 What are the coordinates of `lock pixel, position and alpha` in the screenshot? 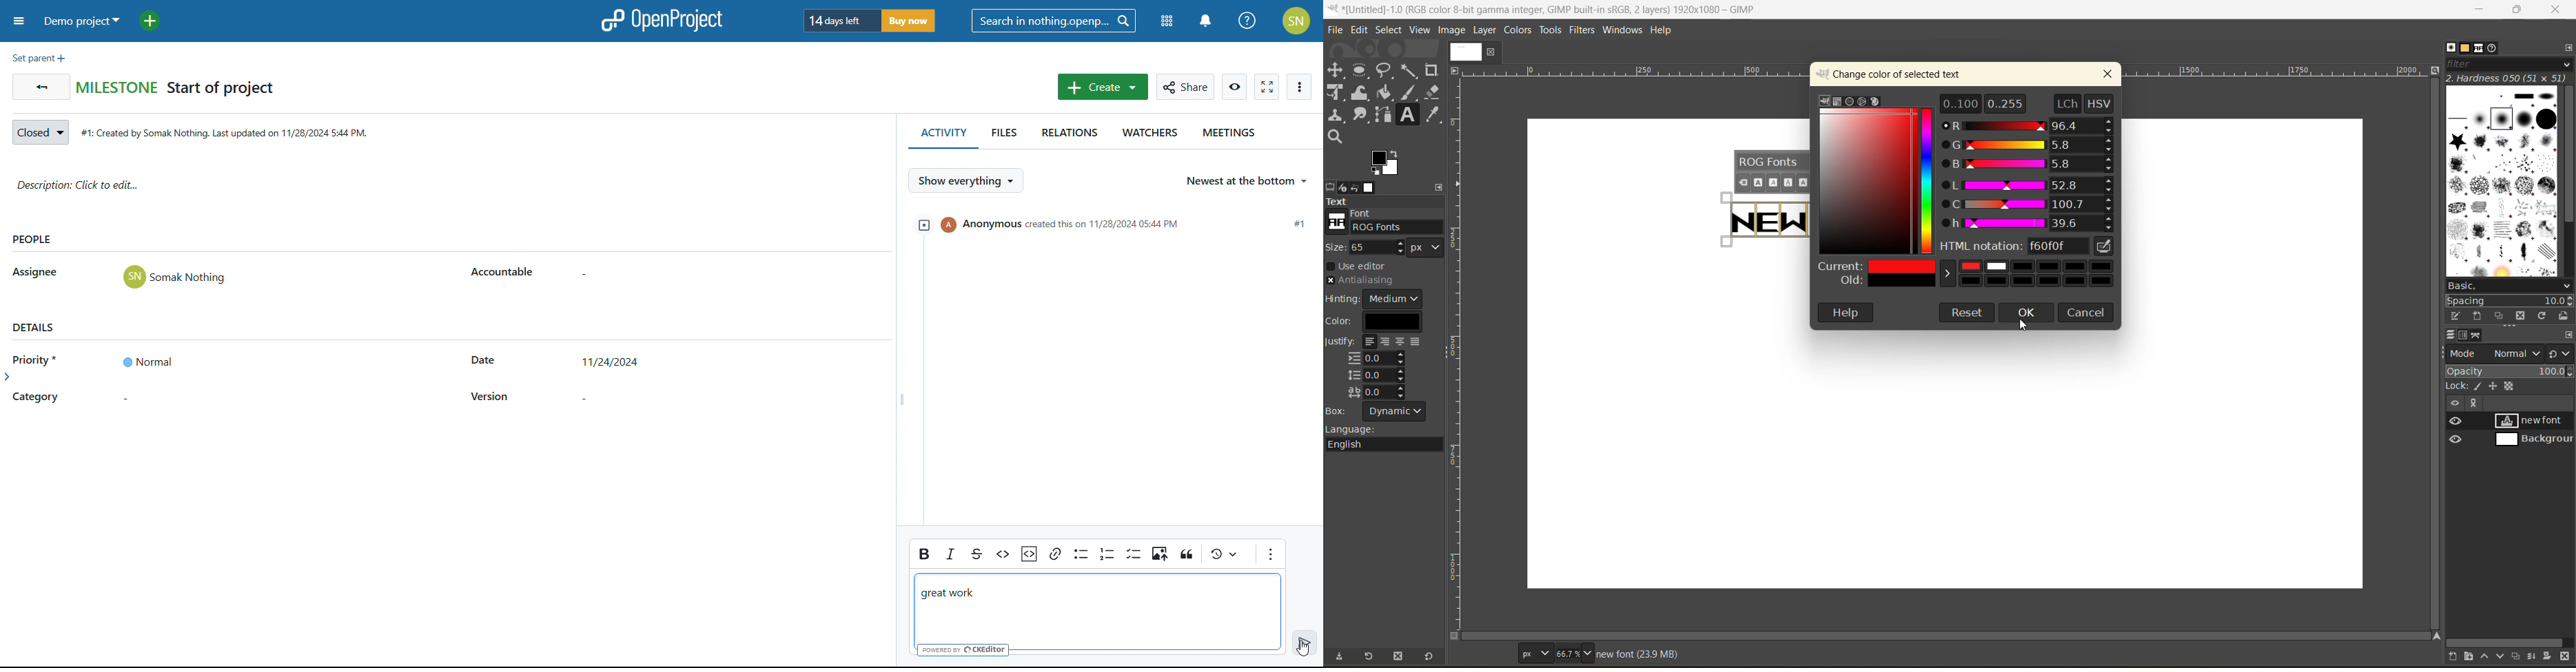 It's located at (2509, 387).